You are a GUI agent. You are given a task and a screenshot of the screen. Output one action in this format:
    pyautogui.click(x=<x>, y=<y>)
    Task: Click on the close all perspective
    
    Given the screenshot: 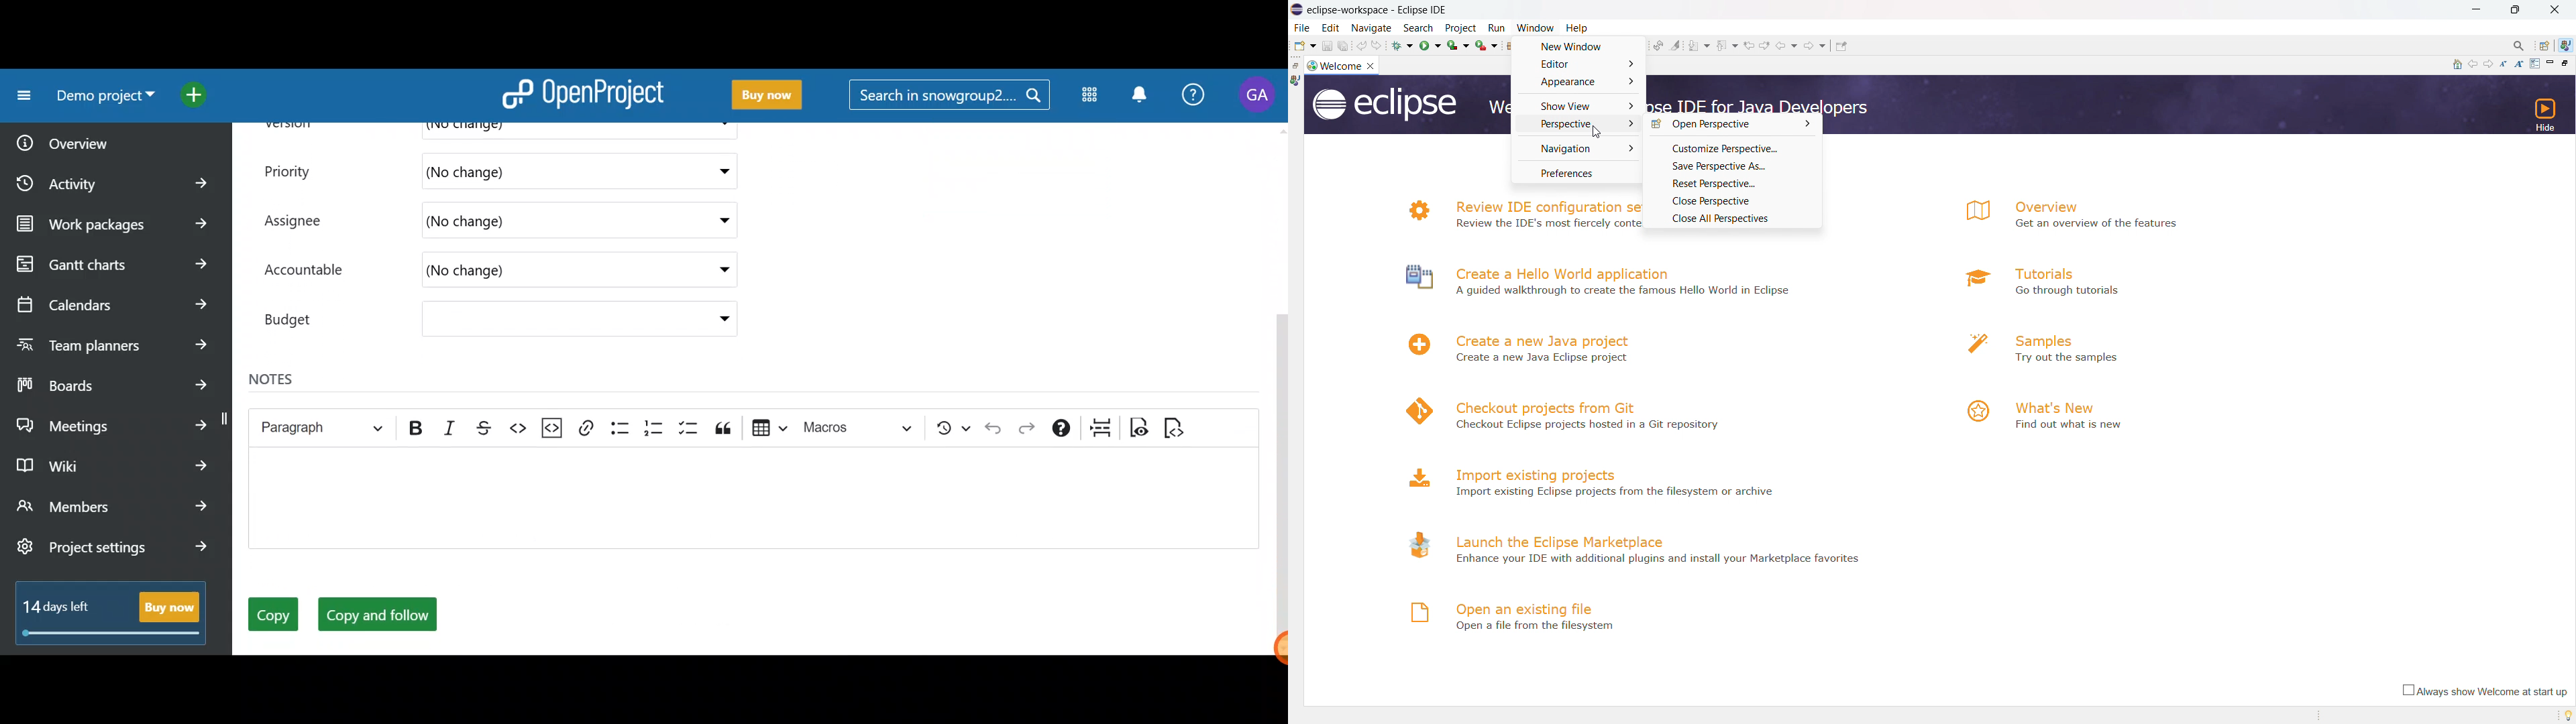 What is the action you would take?
    pyautogui.click(x=1733, y=217)
    